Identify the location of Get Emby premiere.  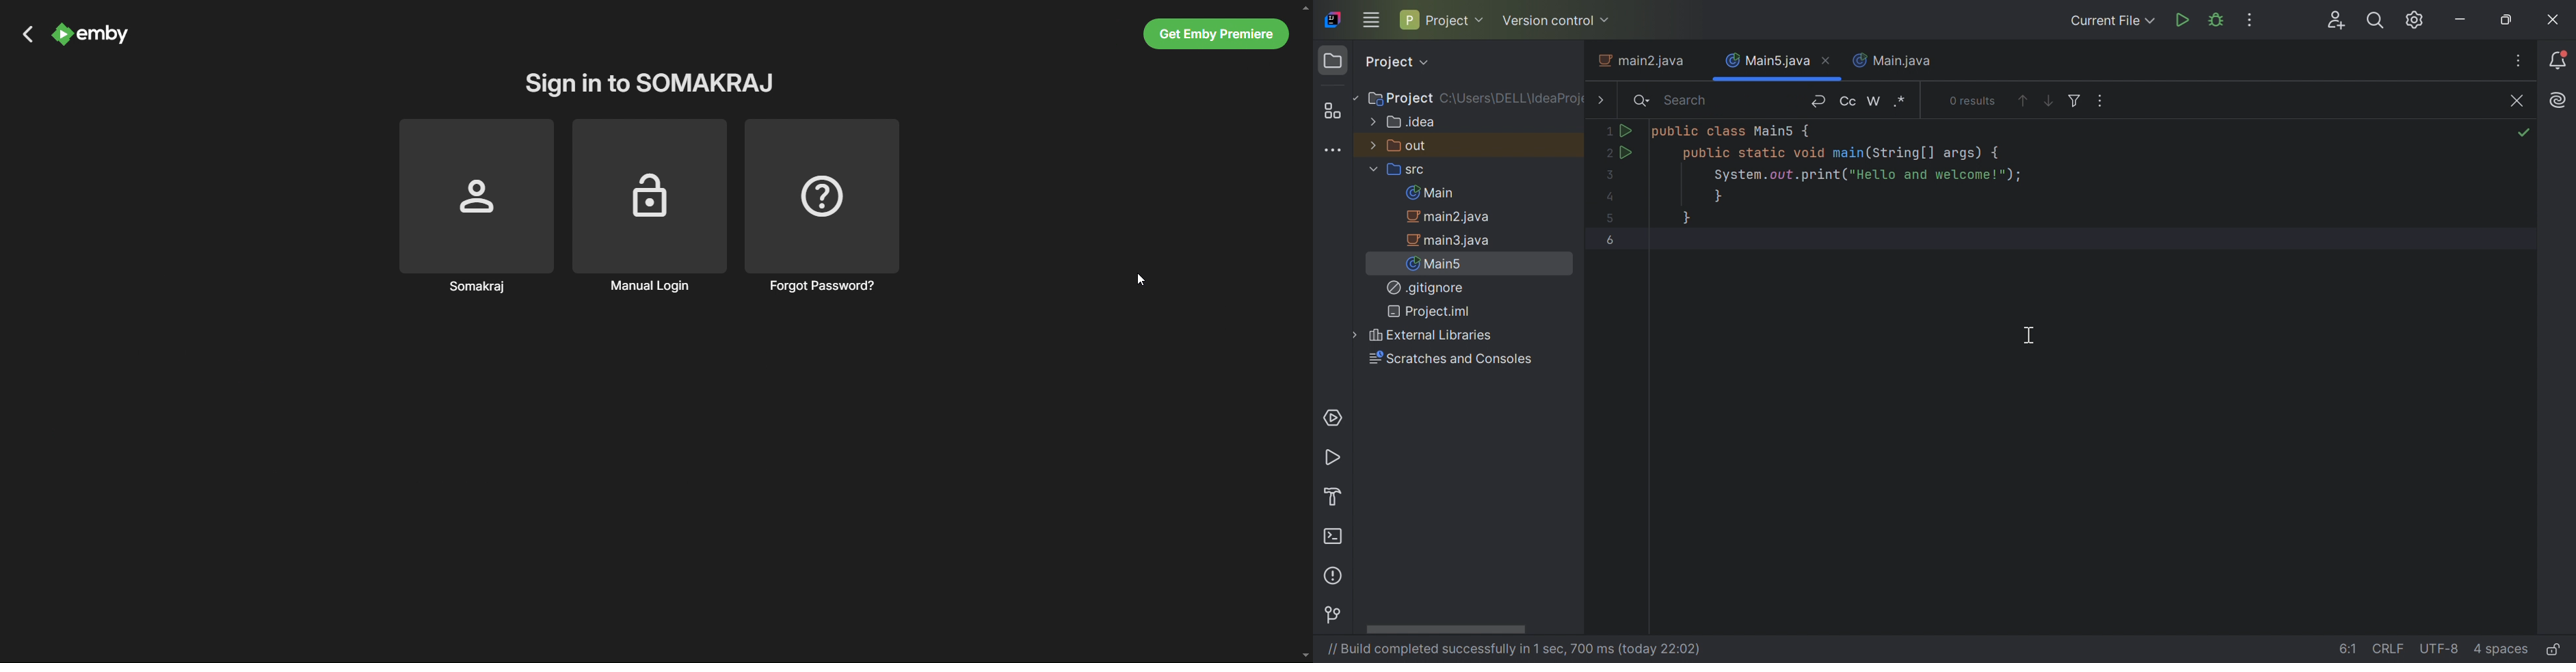
(1217, 33).